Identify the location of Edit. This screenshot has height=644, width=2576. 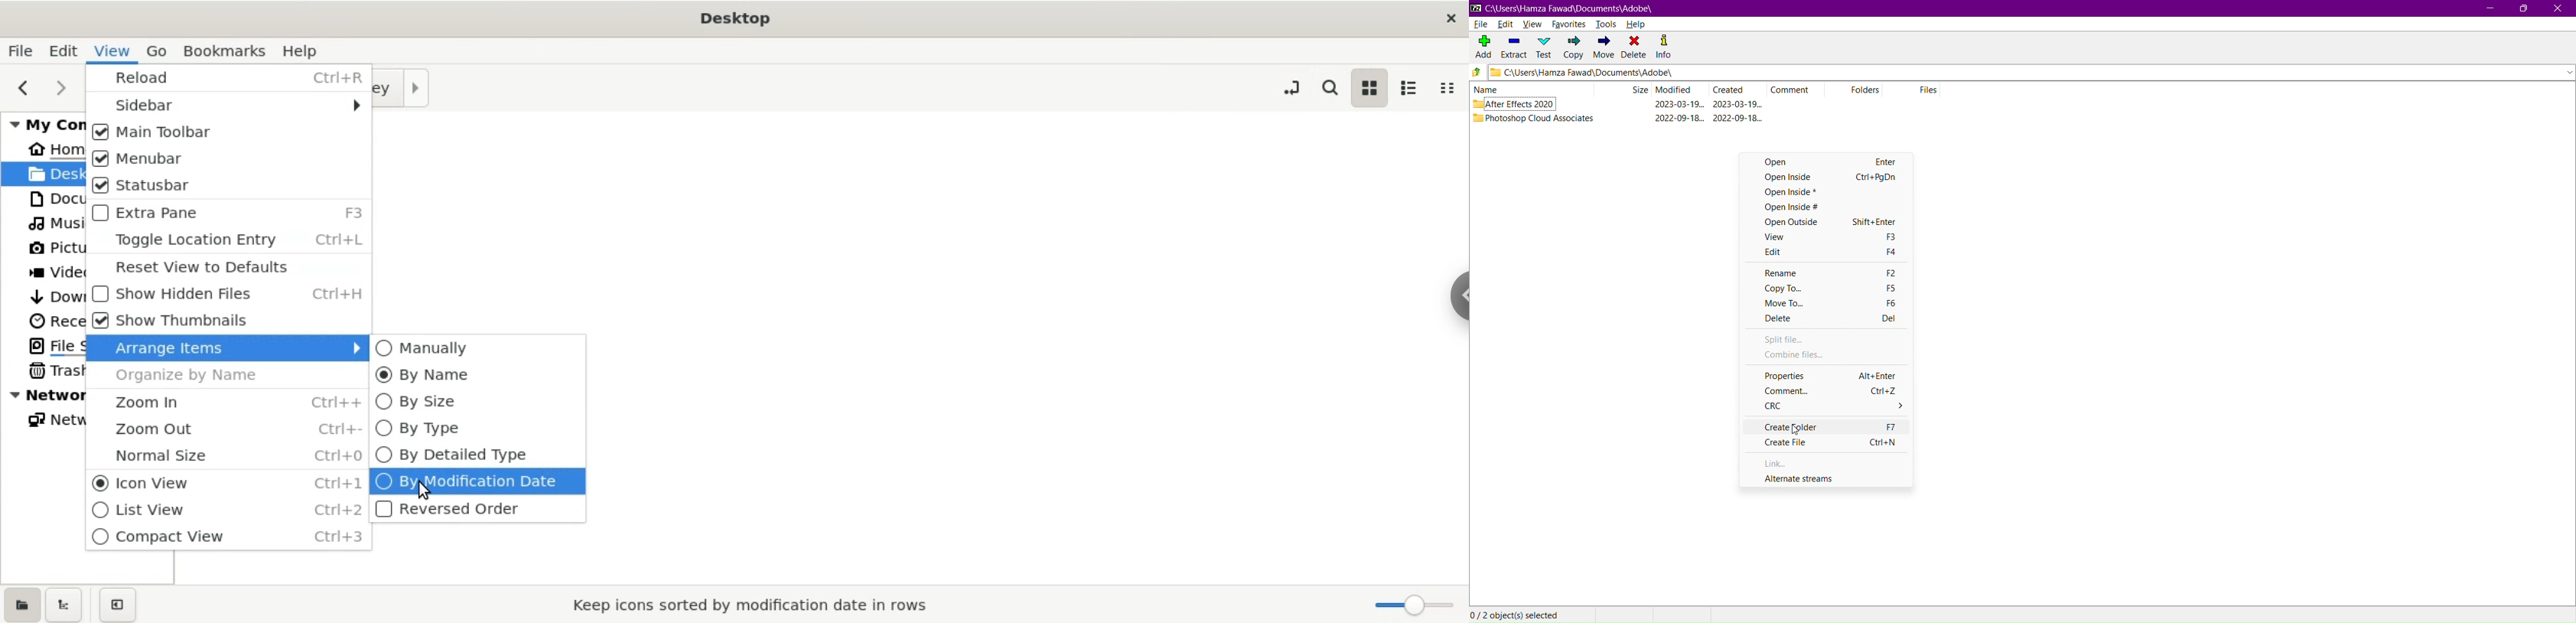
(1824, 252).